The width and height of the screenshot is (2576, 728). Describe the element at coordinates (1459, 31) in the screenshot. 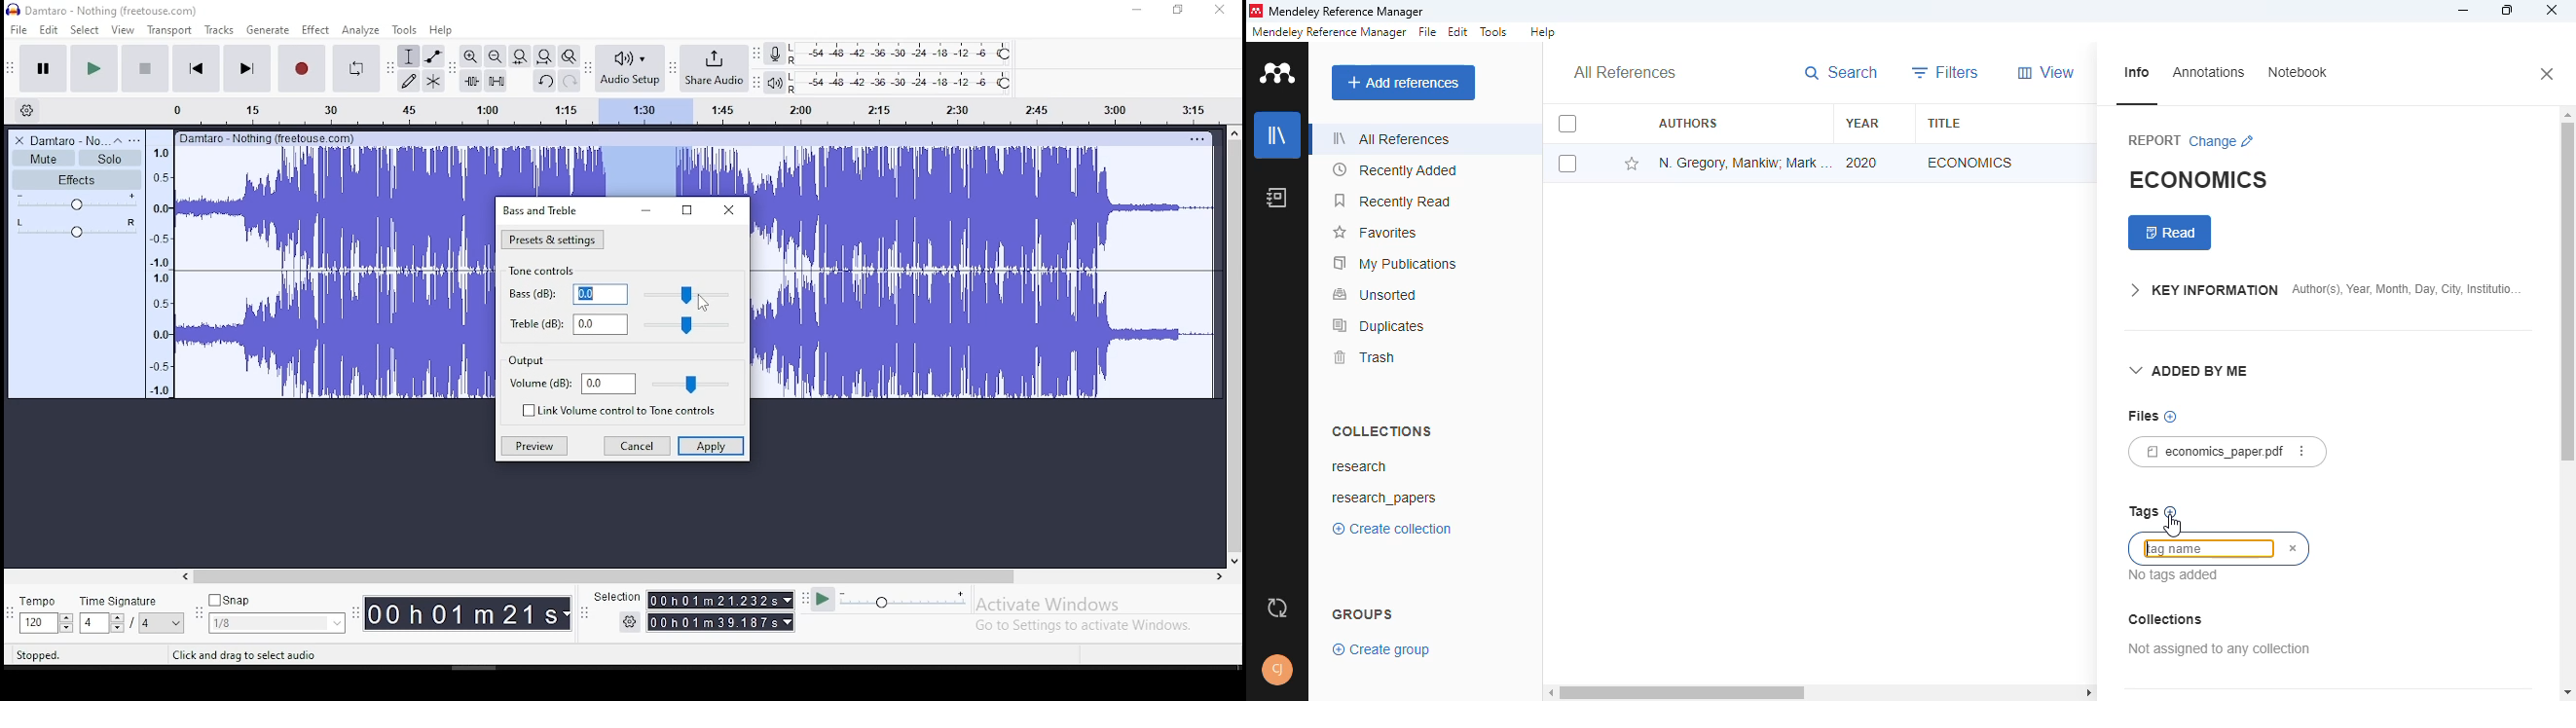

I see `edit` at that location.